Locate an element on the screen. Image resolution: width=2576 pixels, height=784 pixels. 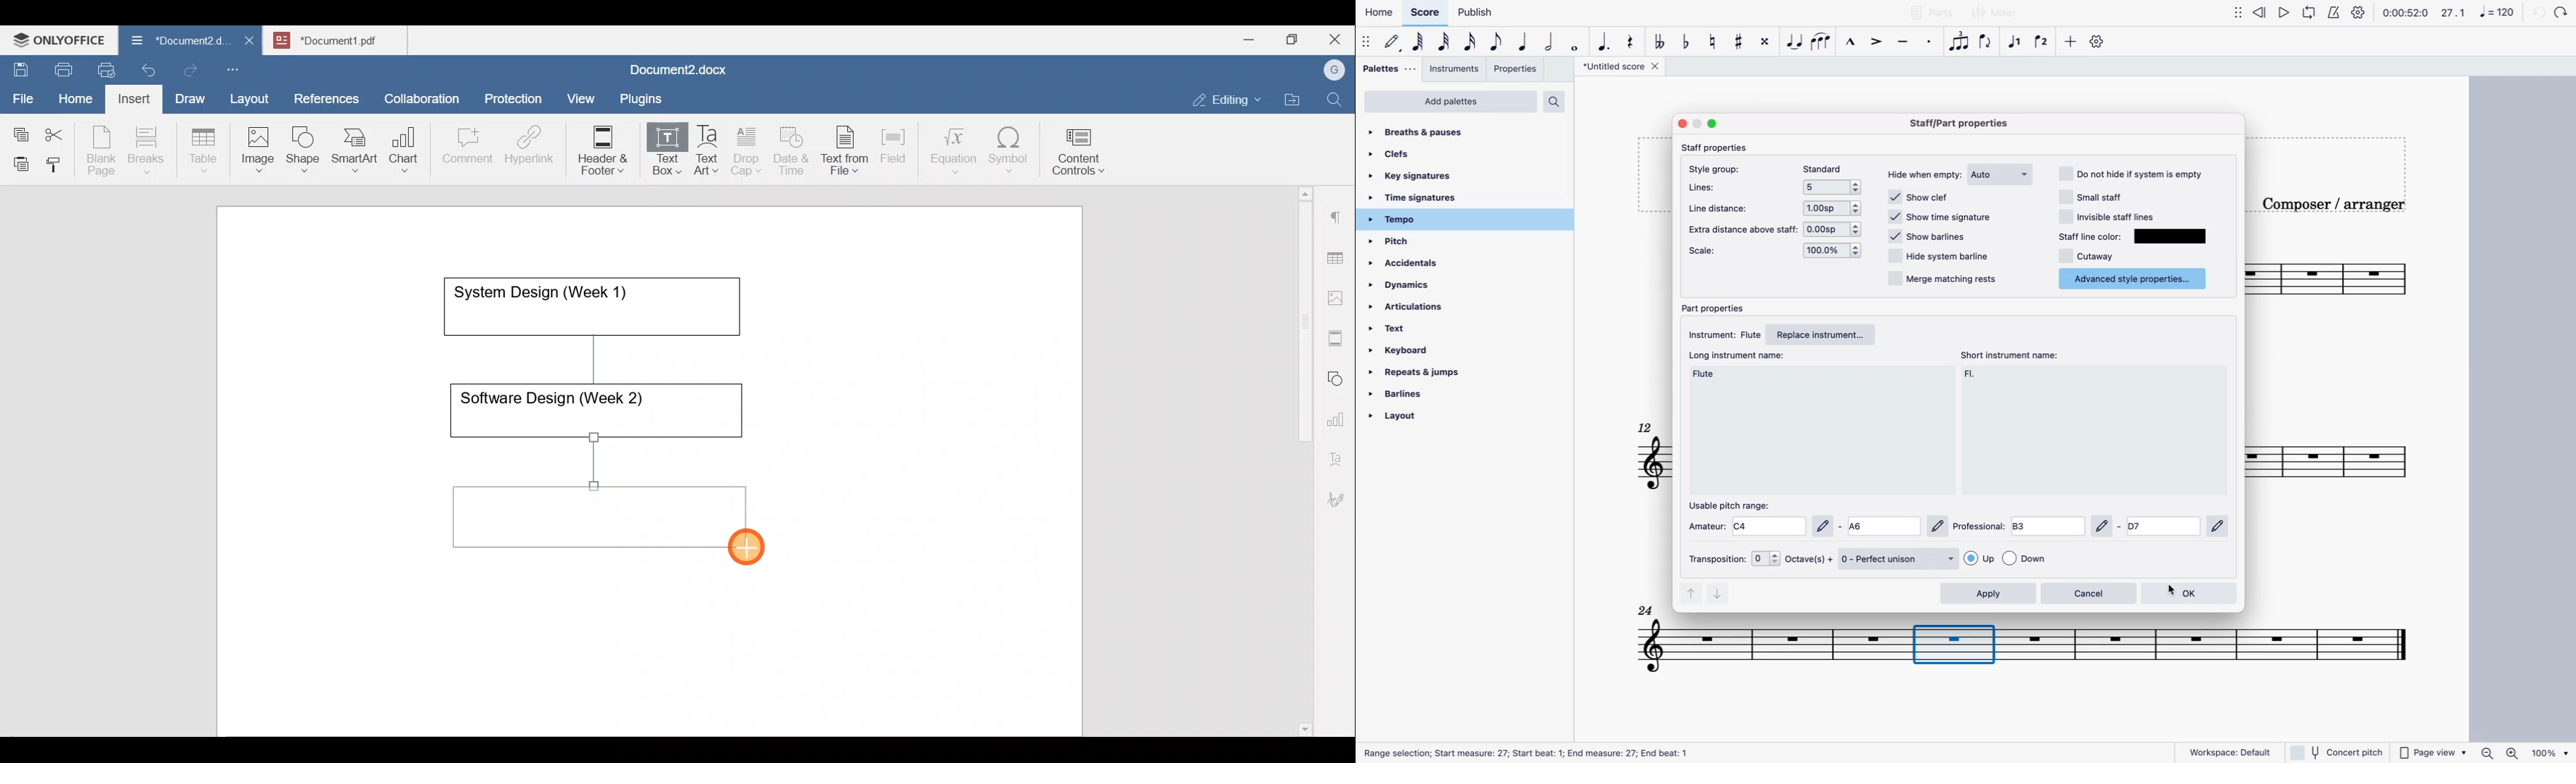
Content controls is located at coordinates (1081, 156).